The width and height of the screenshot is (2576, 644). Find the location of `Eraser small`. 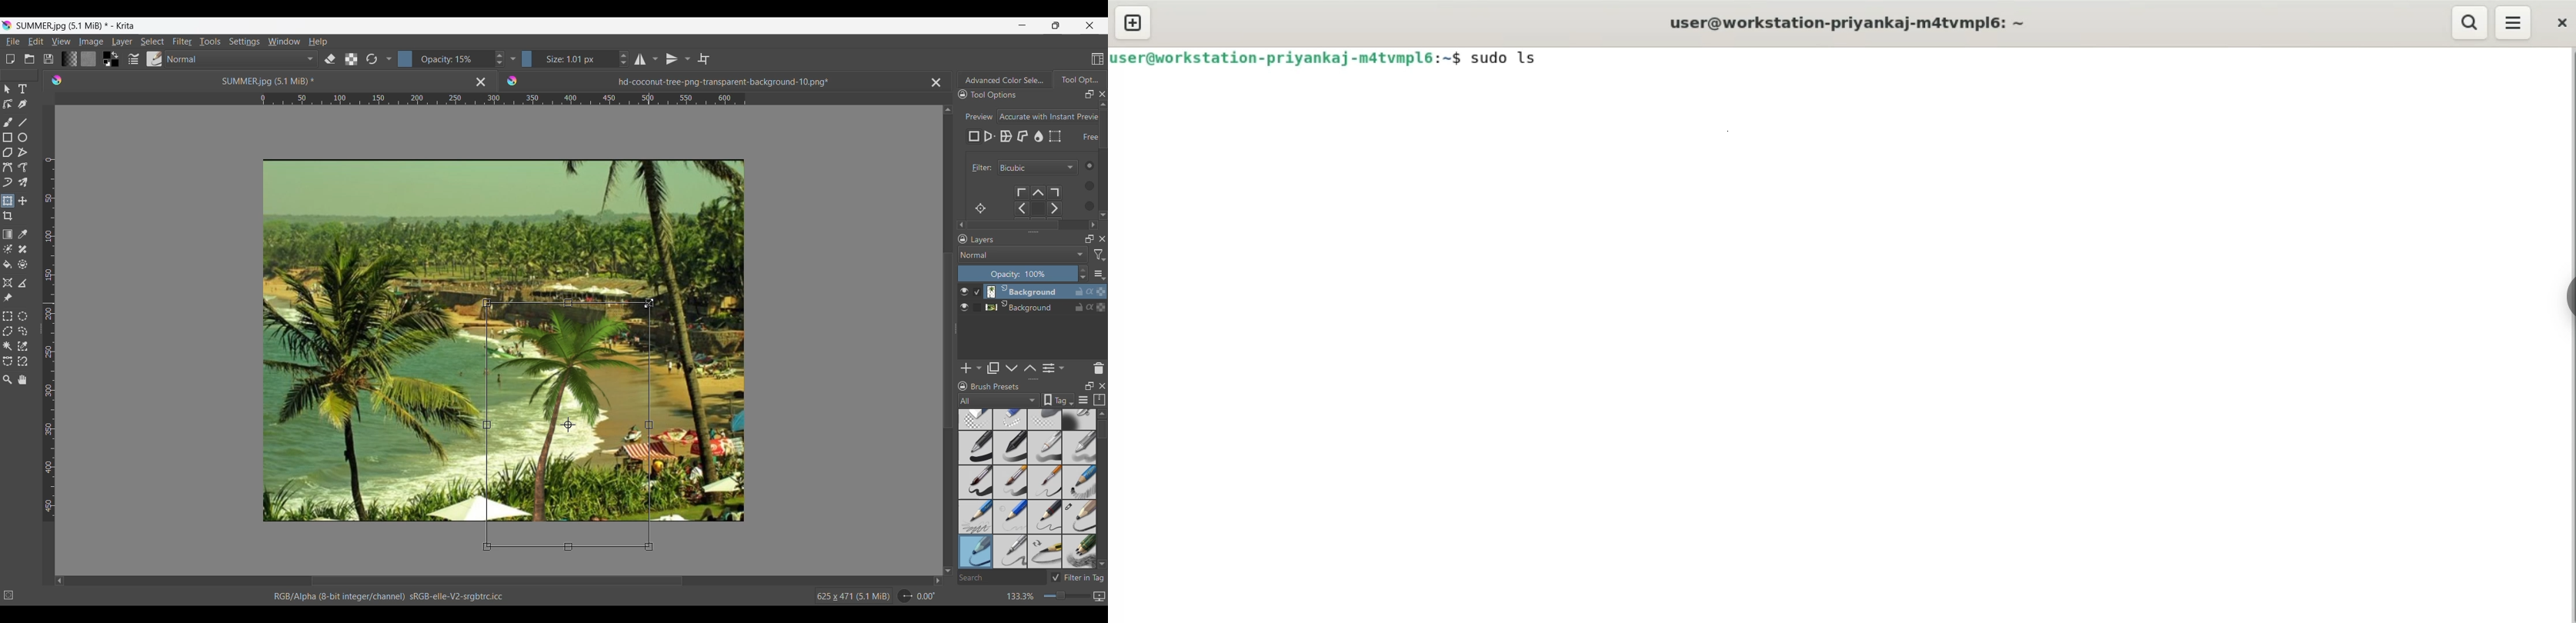

Eraser small is located at coordinates (1010, 419).